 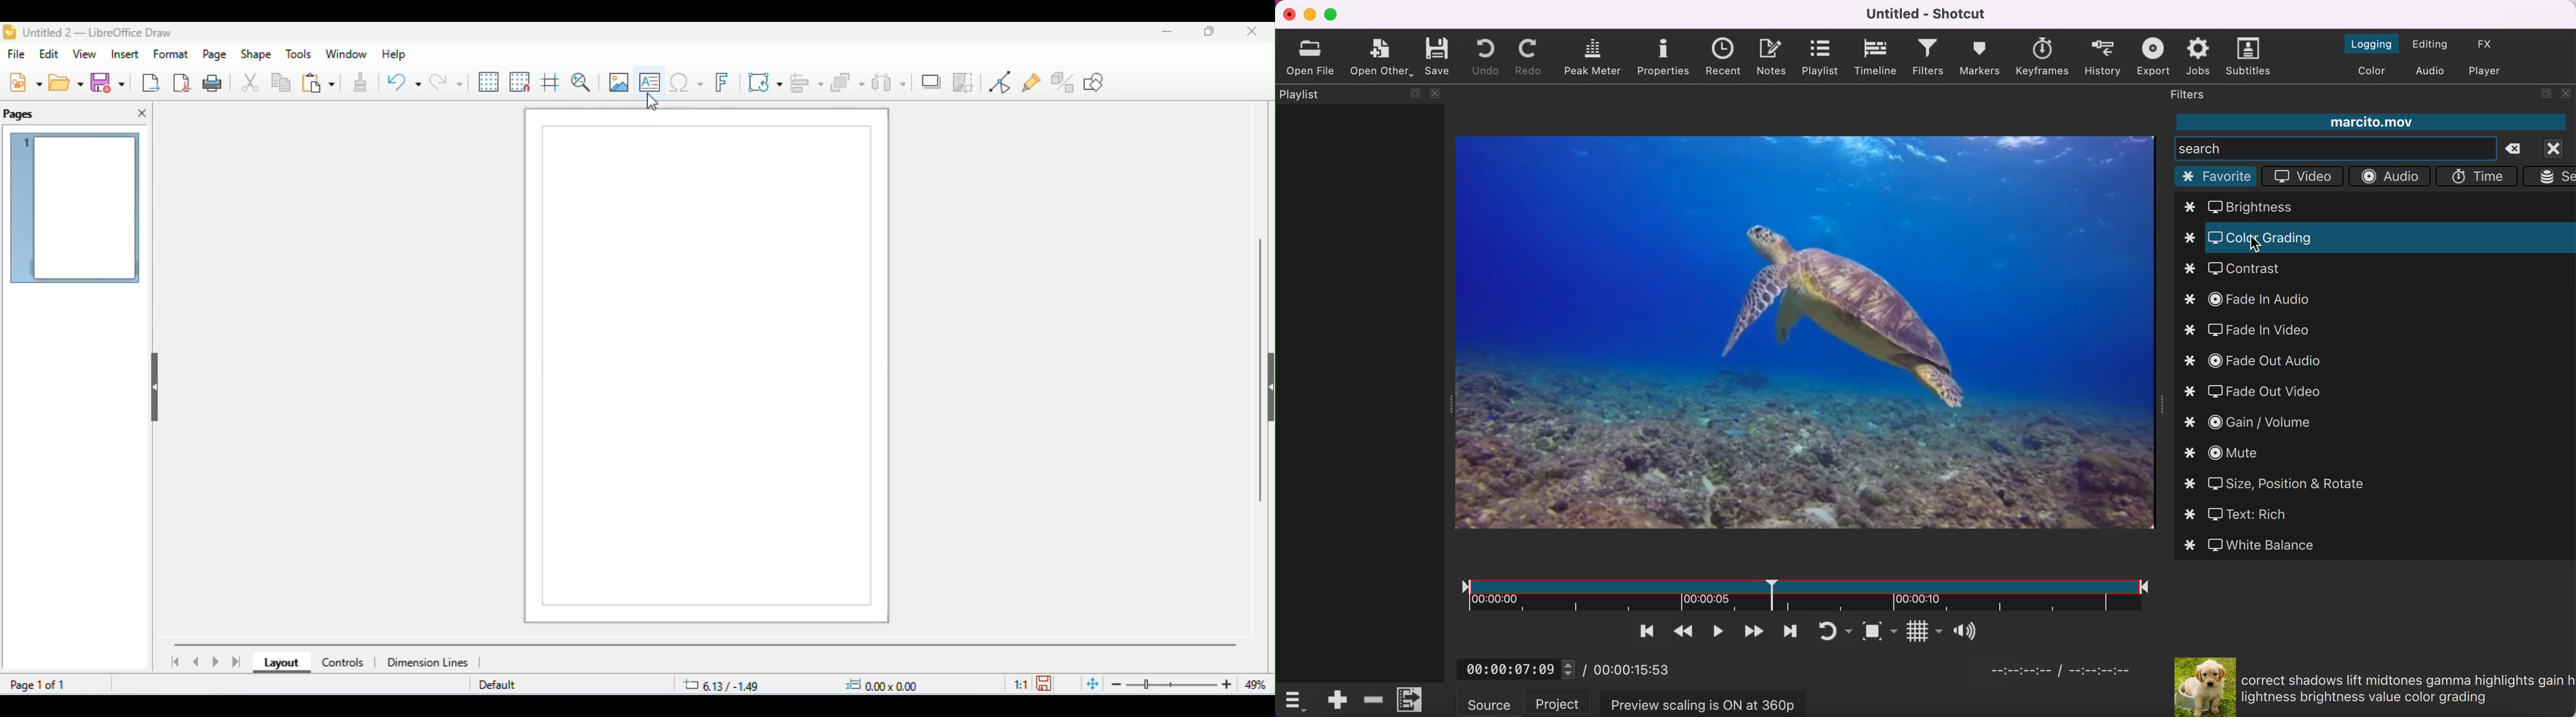 I want to click on undo, so click(x=404, y=84).